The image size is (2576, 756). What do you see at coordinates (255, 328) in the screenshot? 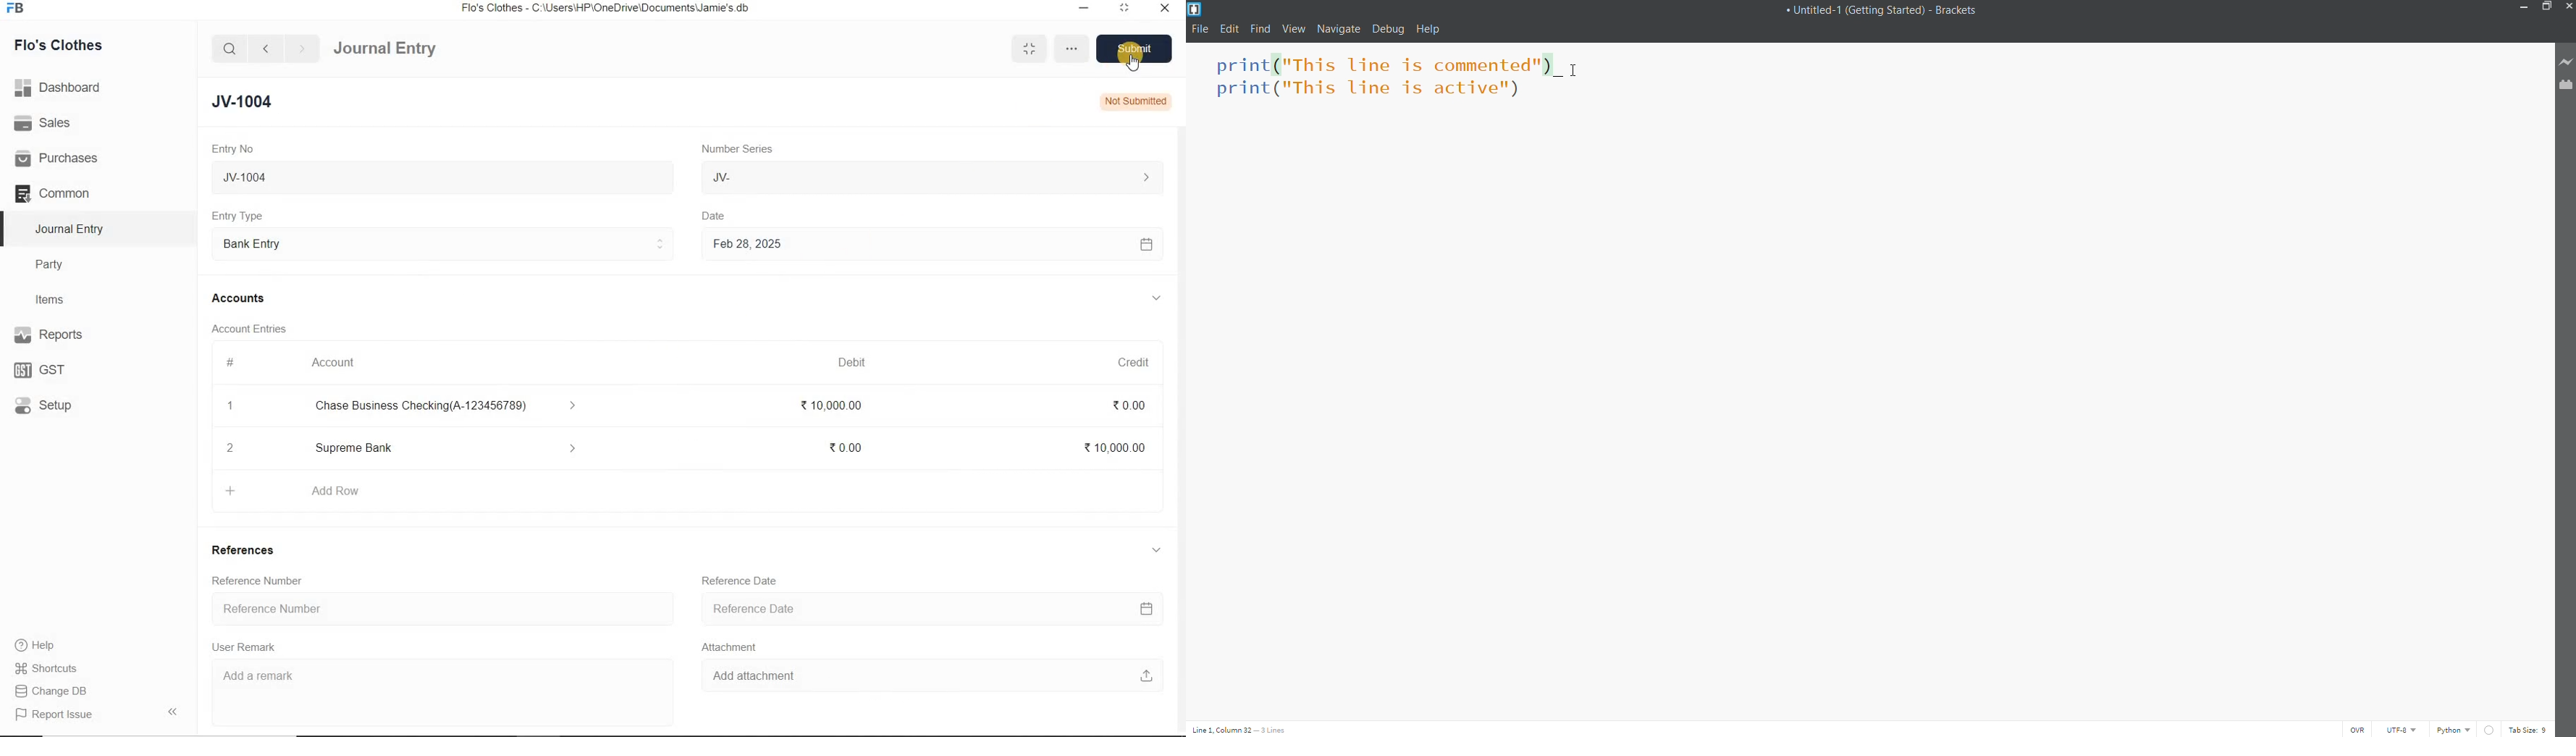
I see `Account Entries` at bounding box center [255, 328].